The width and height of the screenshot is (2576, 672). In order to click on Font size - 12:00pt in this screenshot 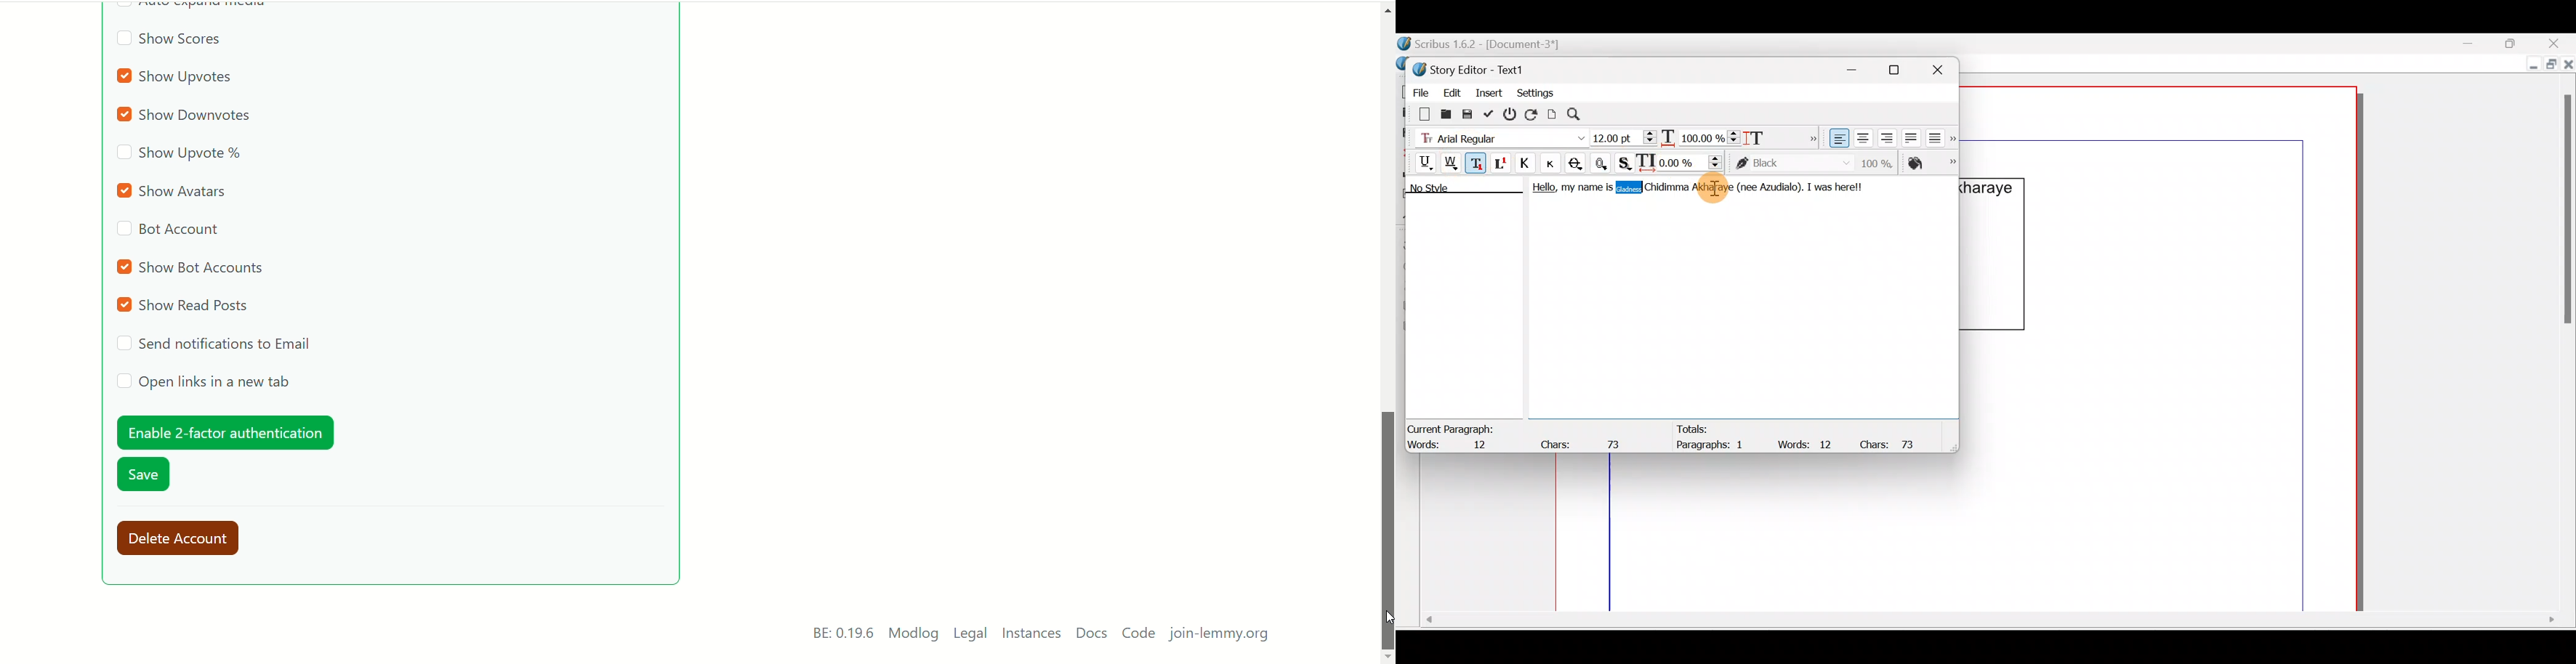, I will do `click(1625, 138)`.